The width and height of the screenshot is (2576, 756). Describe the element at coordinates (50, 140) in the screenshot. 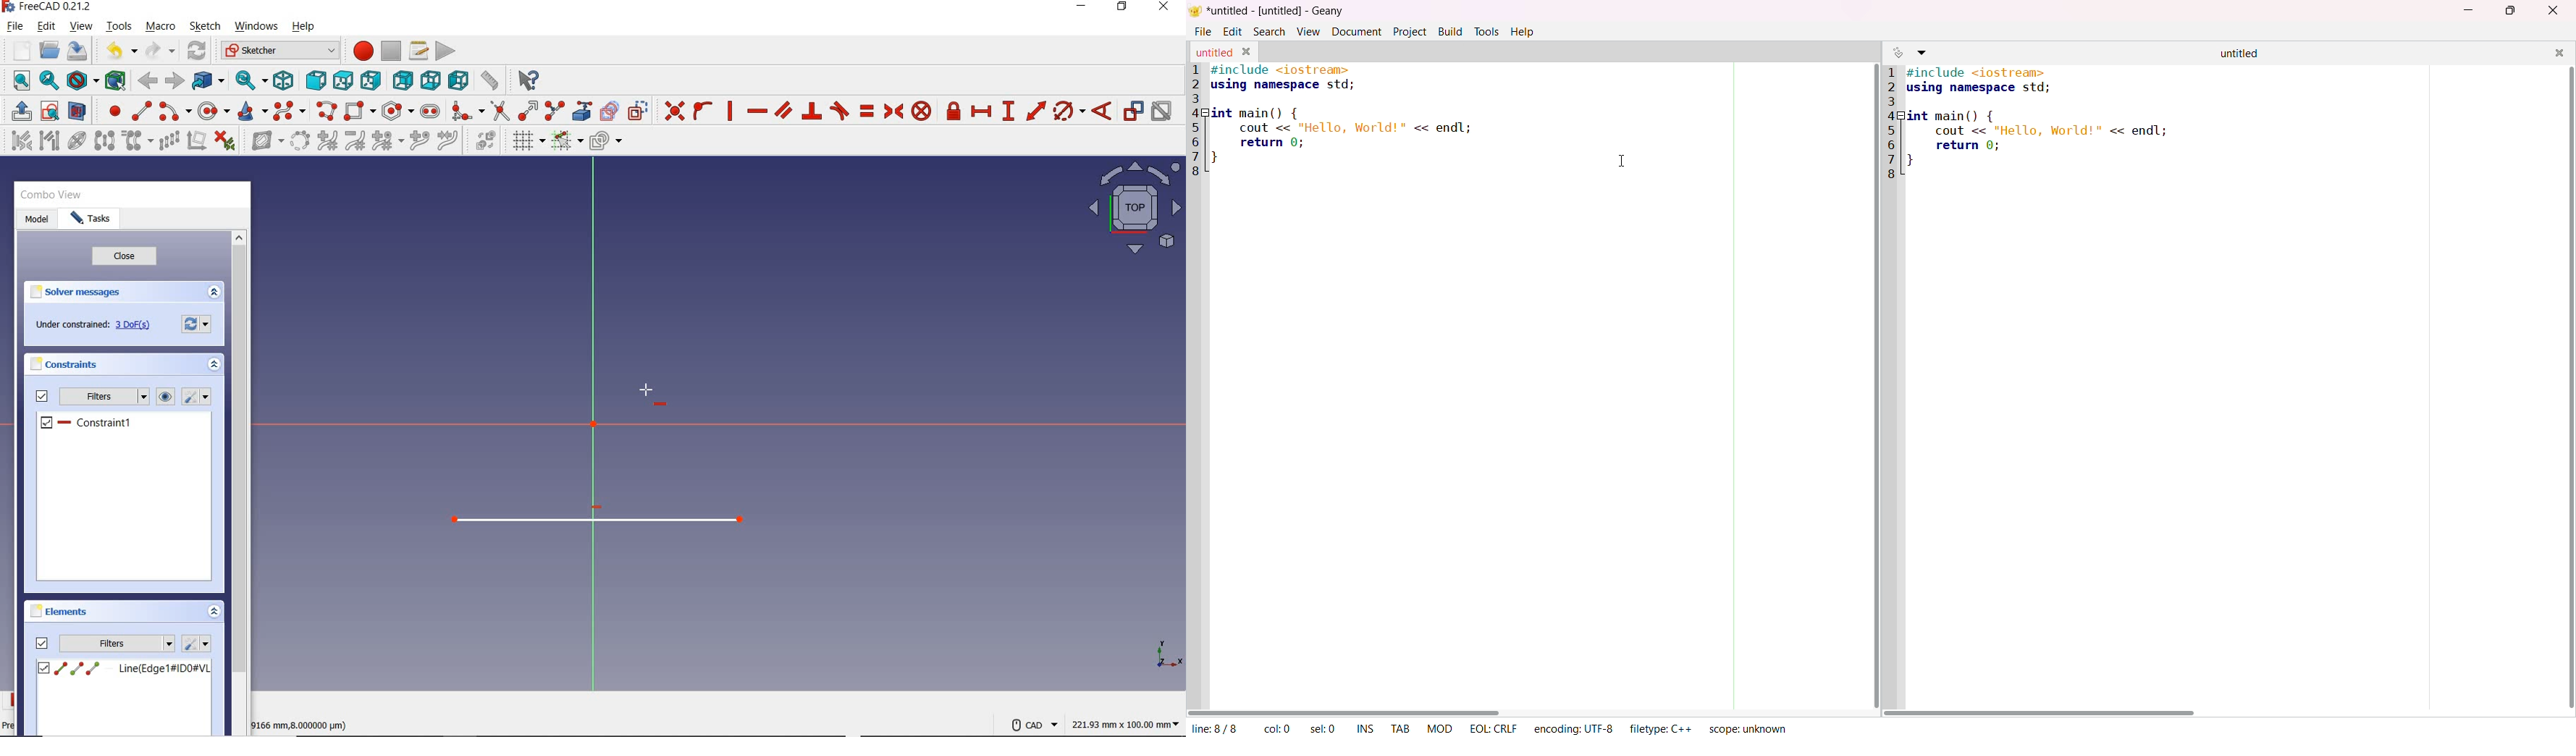

I see `SELECT ASSOCIATED GEOMETRY` at that location.